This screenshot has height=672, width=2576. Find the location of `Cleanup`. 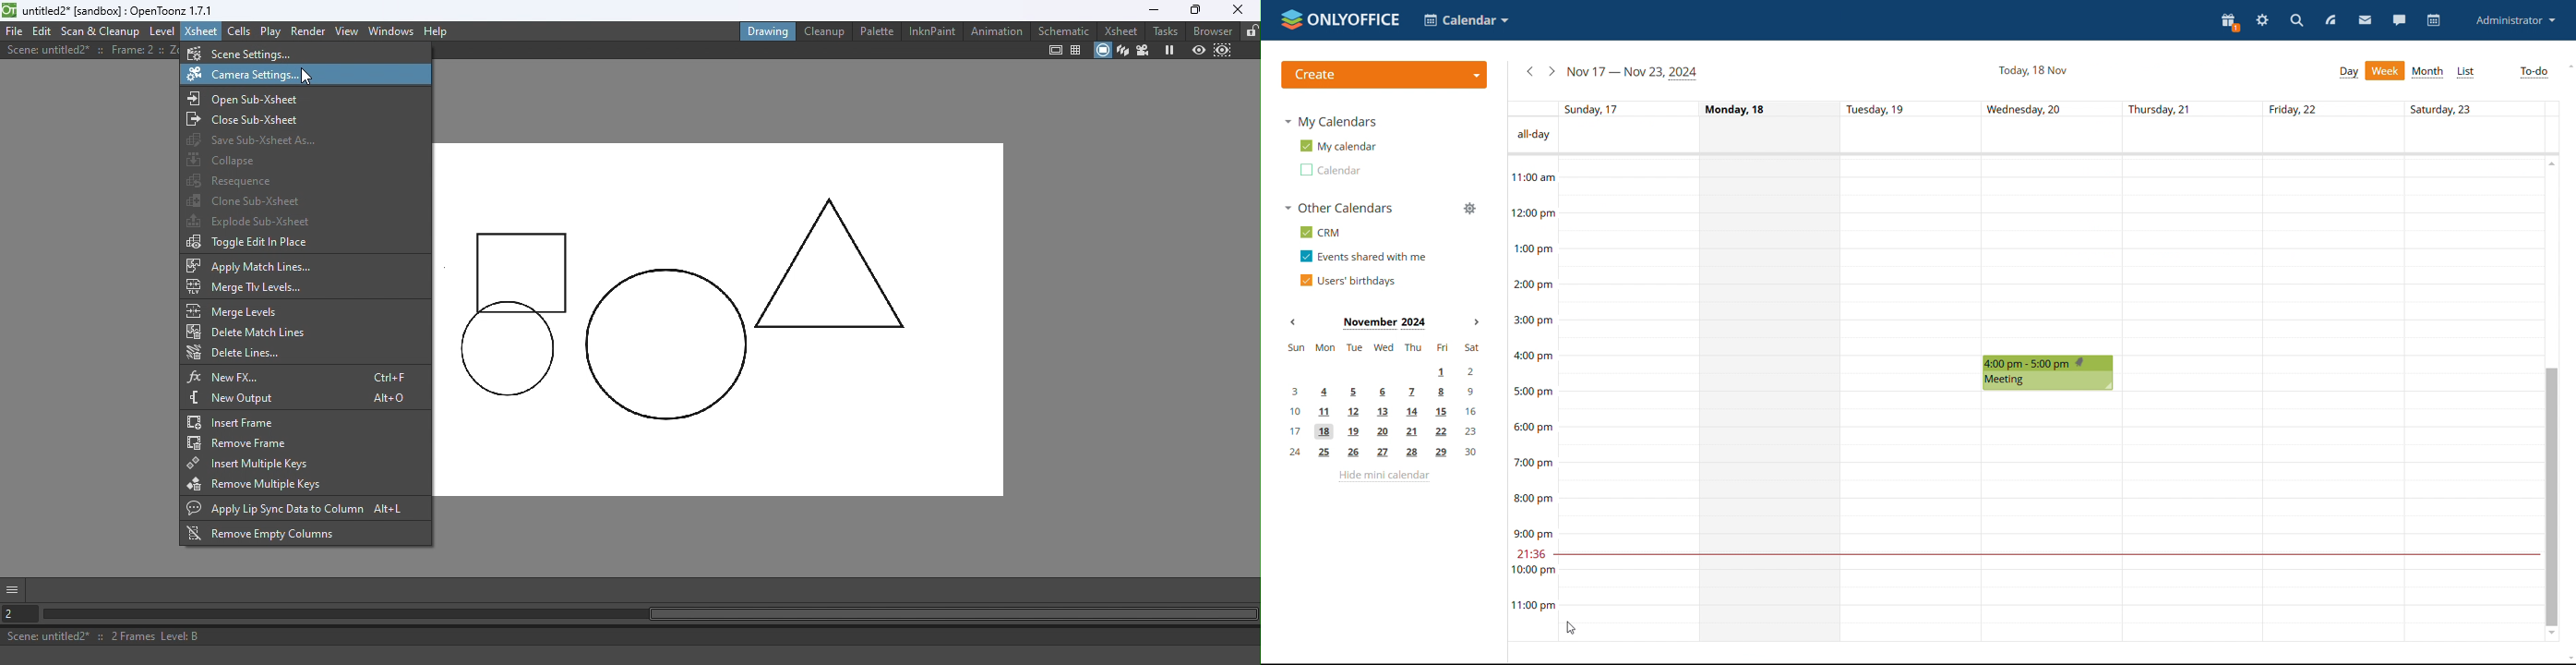

Cleanup is located at coordinates (822, 30).